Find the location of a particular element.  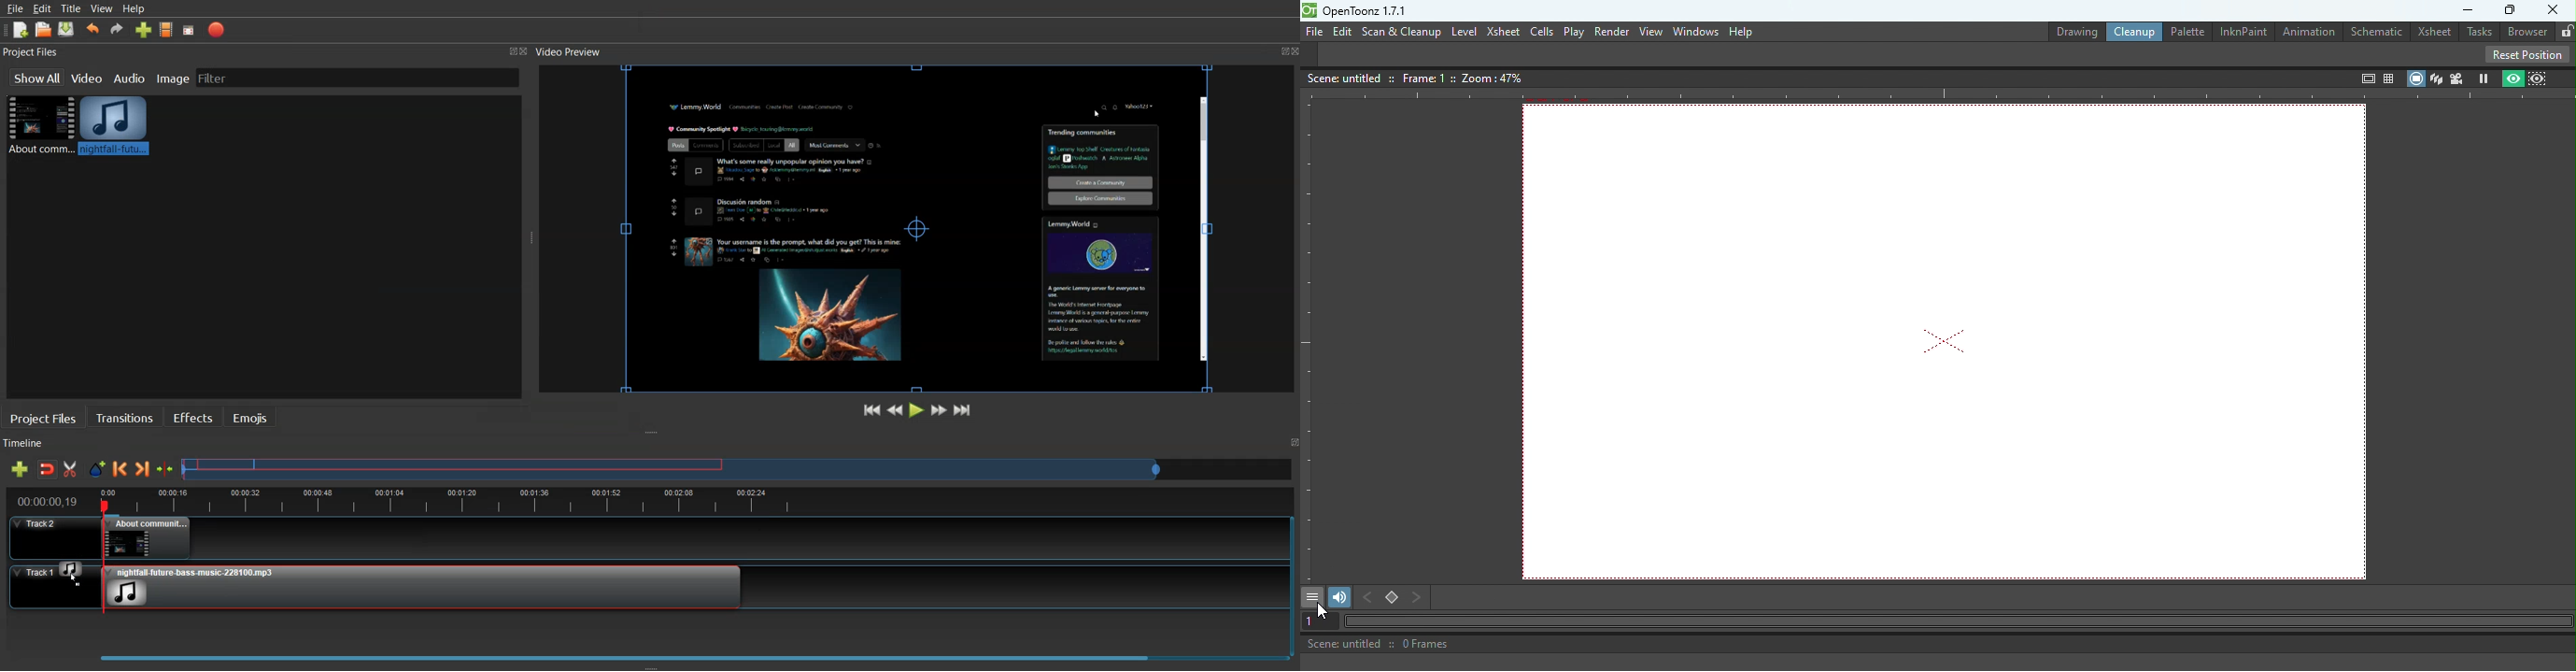

Audio Clip added is located at coordinates (114, 125).